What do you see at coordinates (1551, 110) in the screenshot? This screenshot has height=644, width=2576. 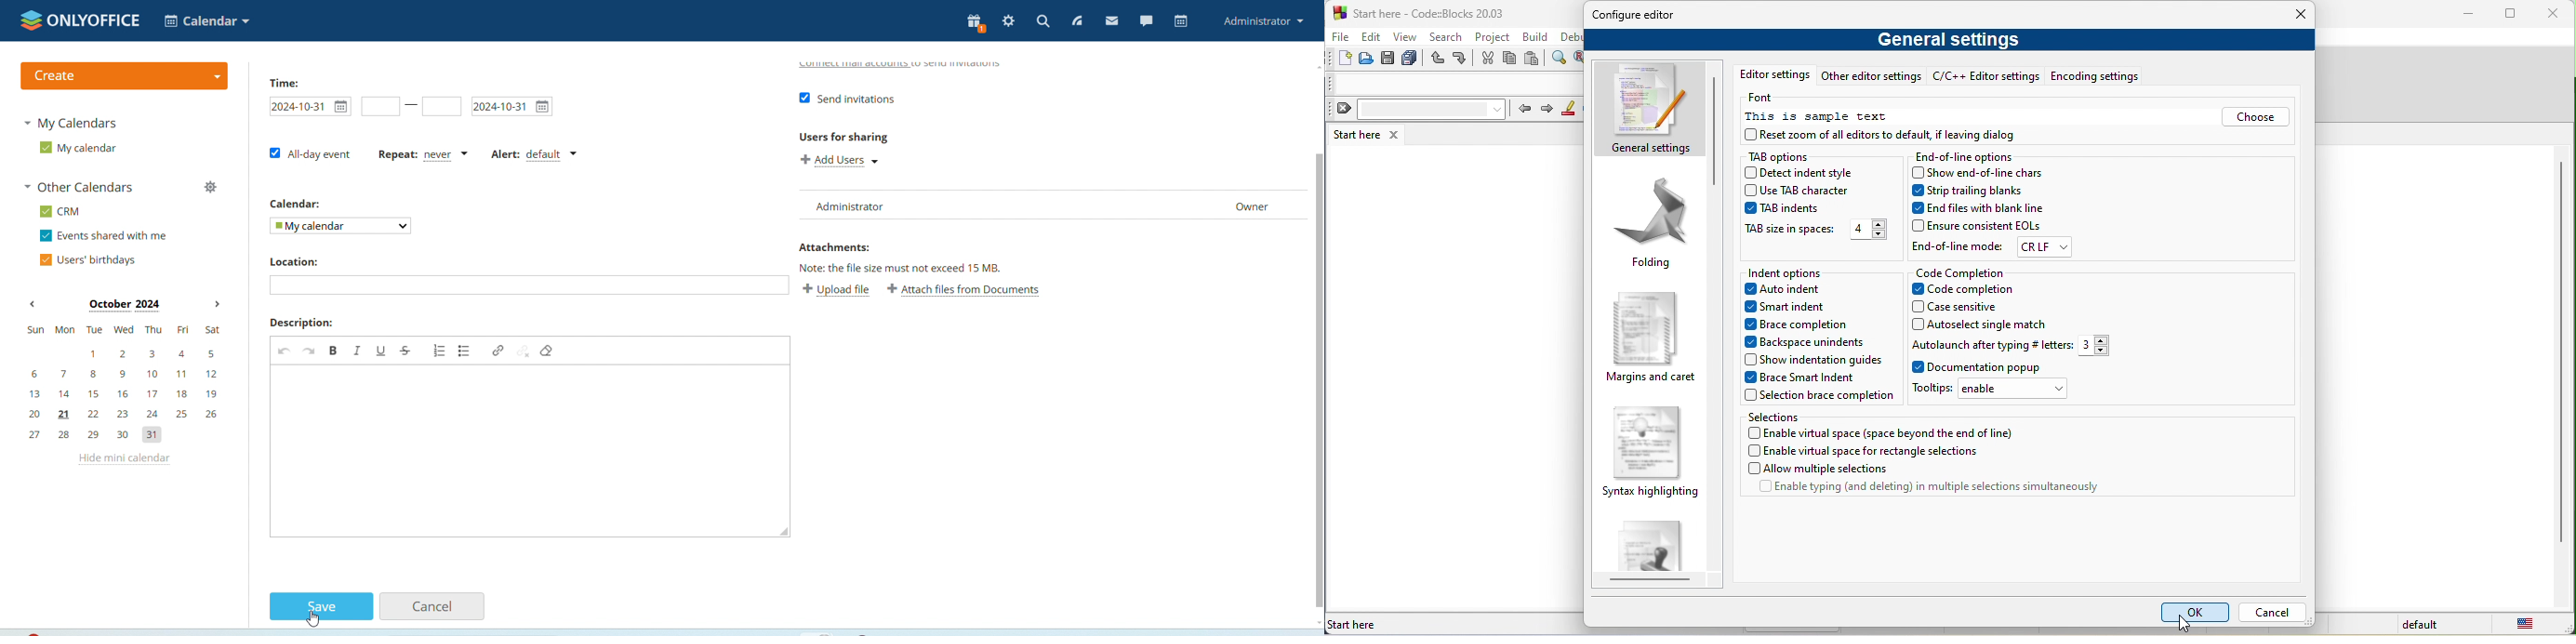 I see `next` at bounding box center [1551, 110].